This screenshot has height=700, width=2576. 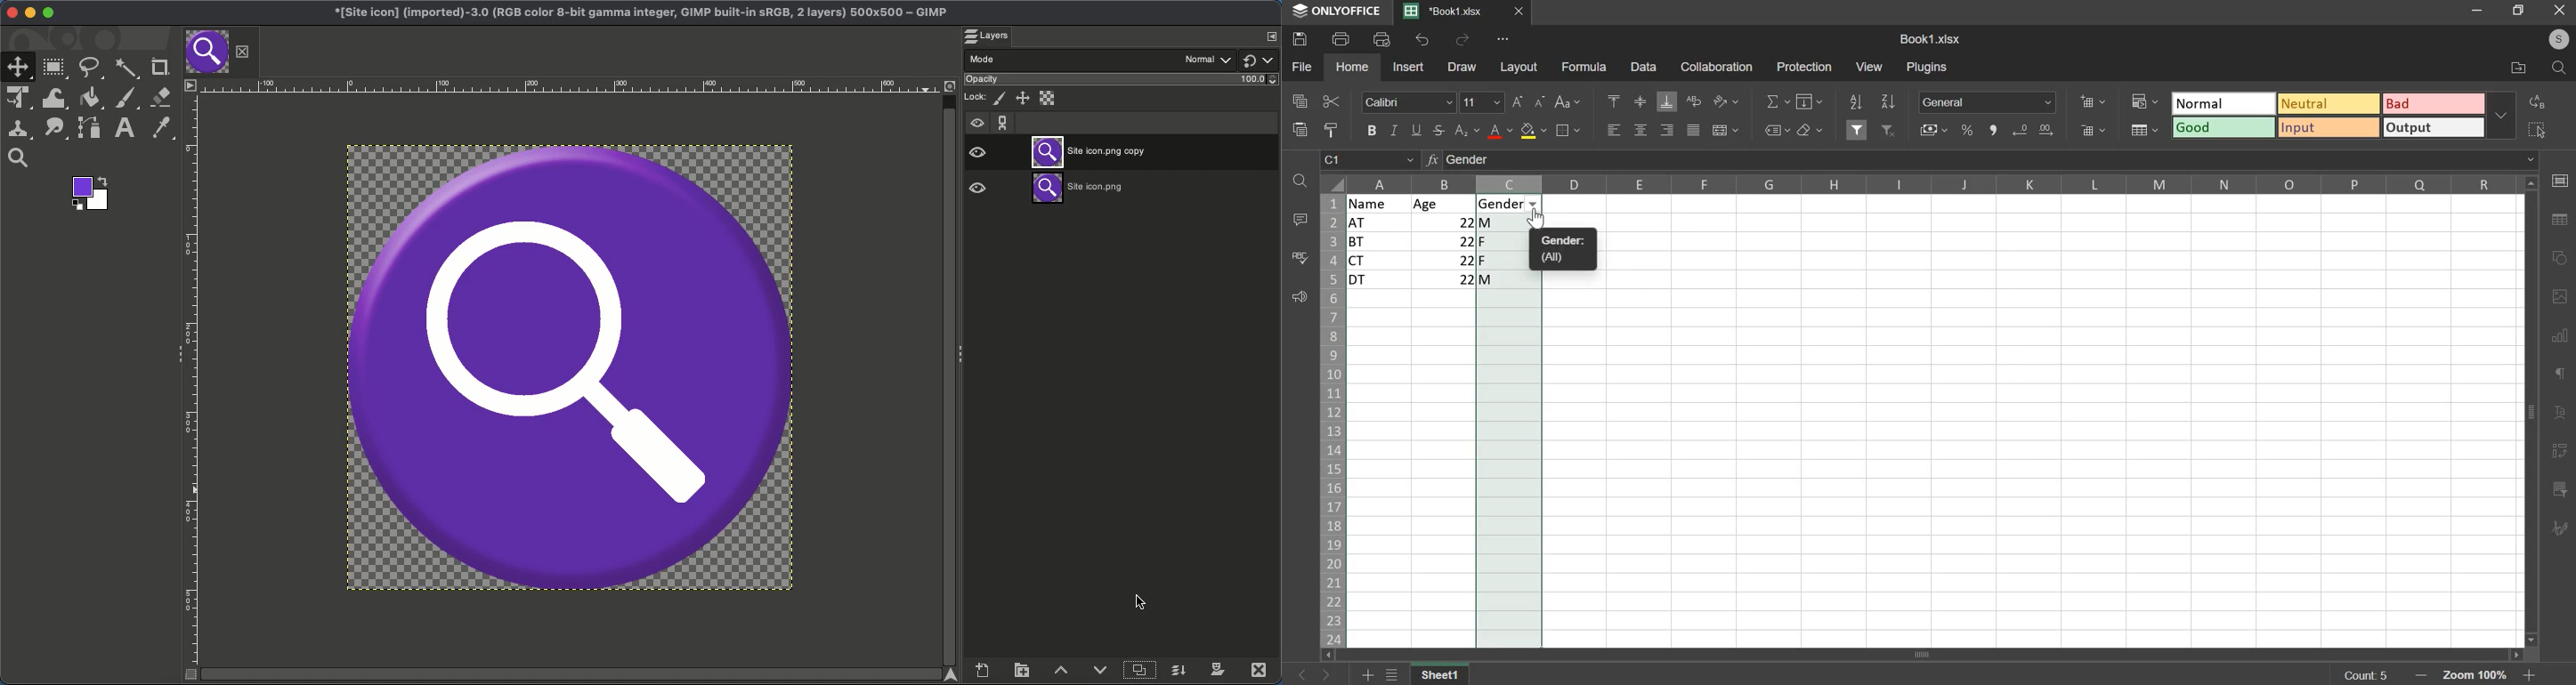 I want to click on border, so click(x=1571, y=131).